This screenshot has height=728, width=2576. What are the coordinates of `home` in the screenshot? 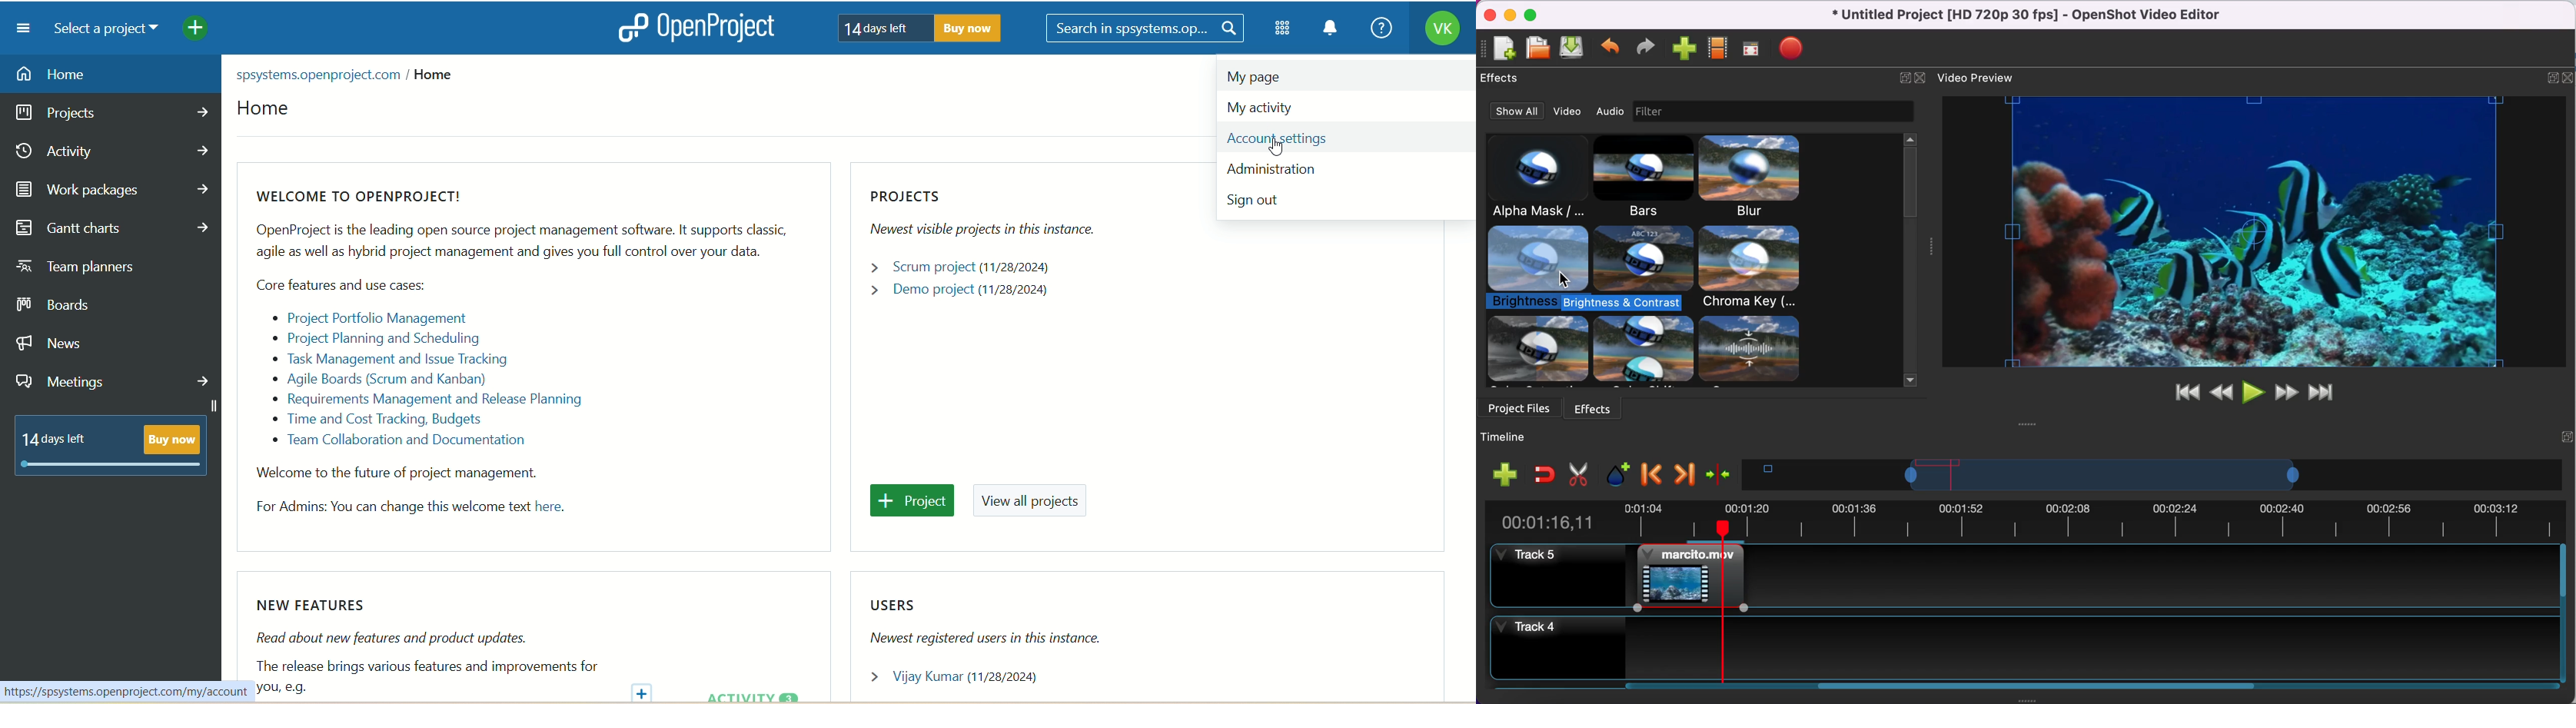 It's located at (109, 74).